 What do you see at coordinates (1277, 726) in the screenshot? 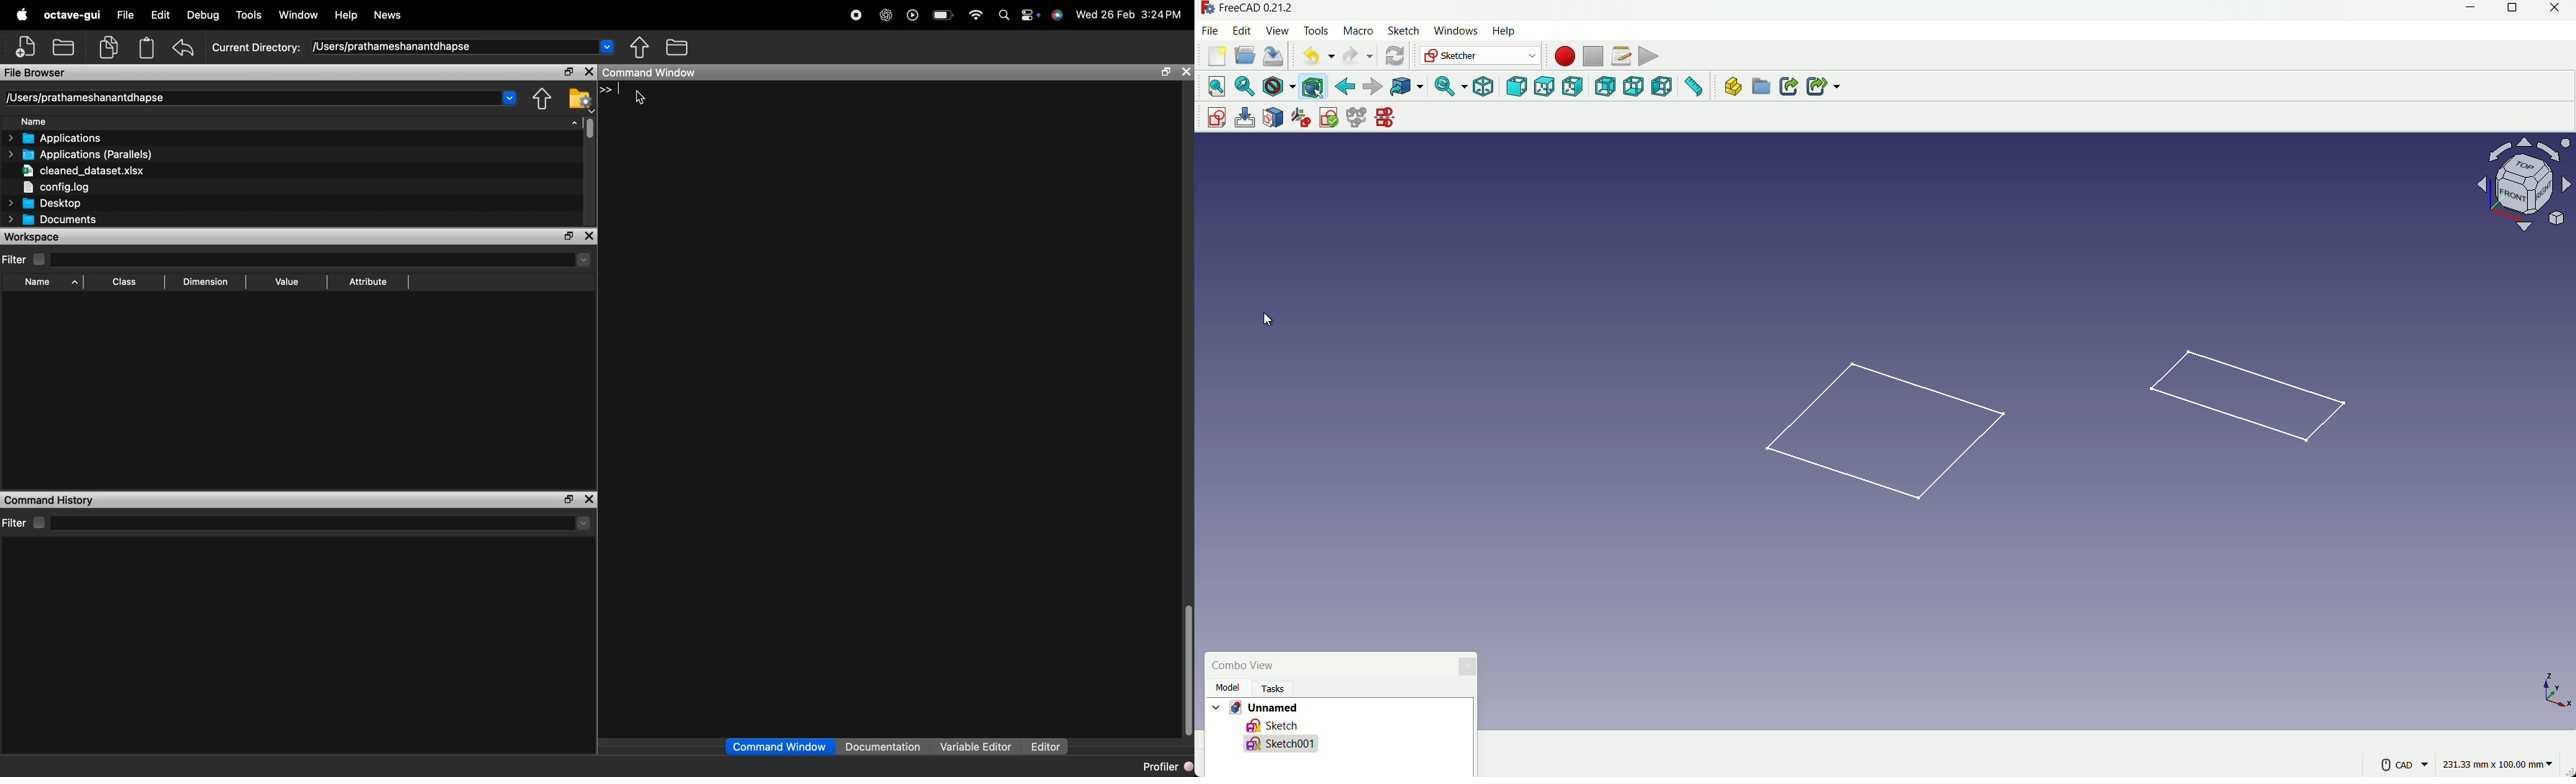
I see `sketch` at bounding box center [1277, 726].